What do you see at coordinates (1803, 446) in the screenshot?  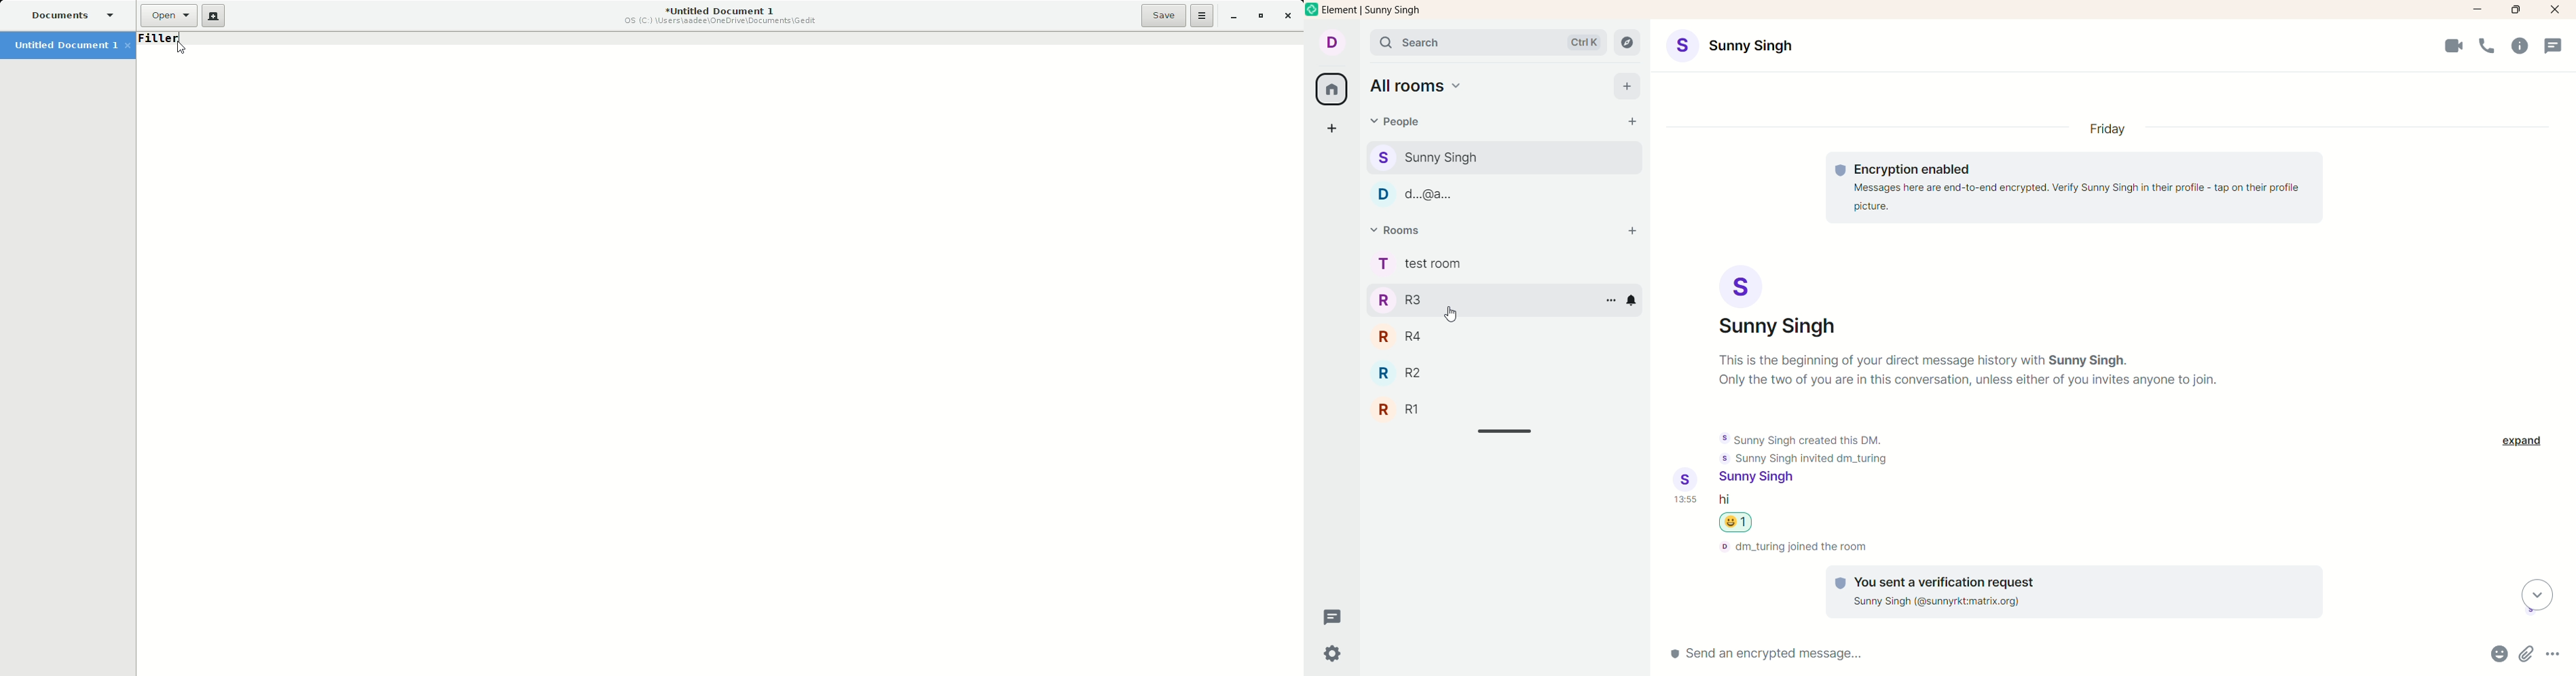 I see `text` at bounding box center [1803, 446].